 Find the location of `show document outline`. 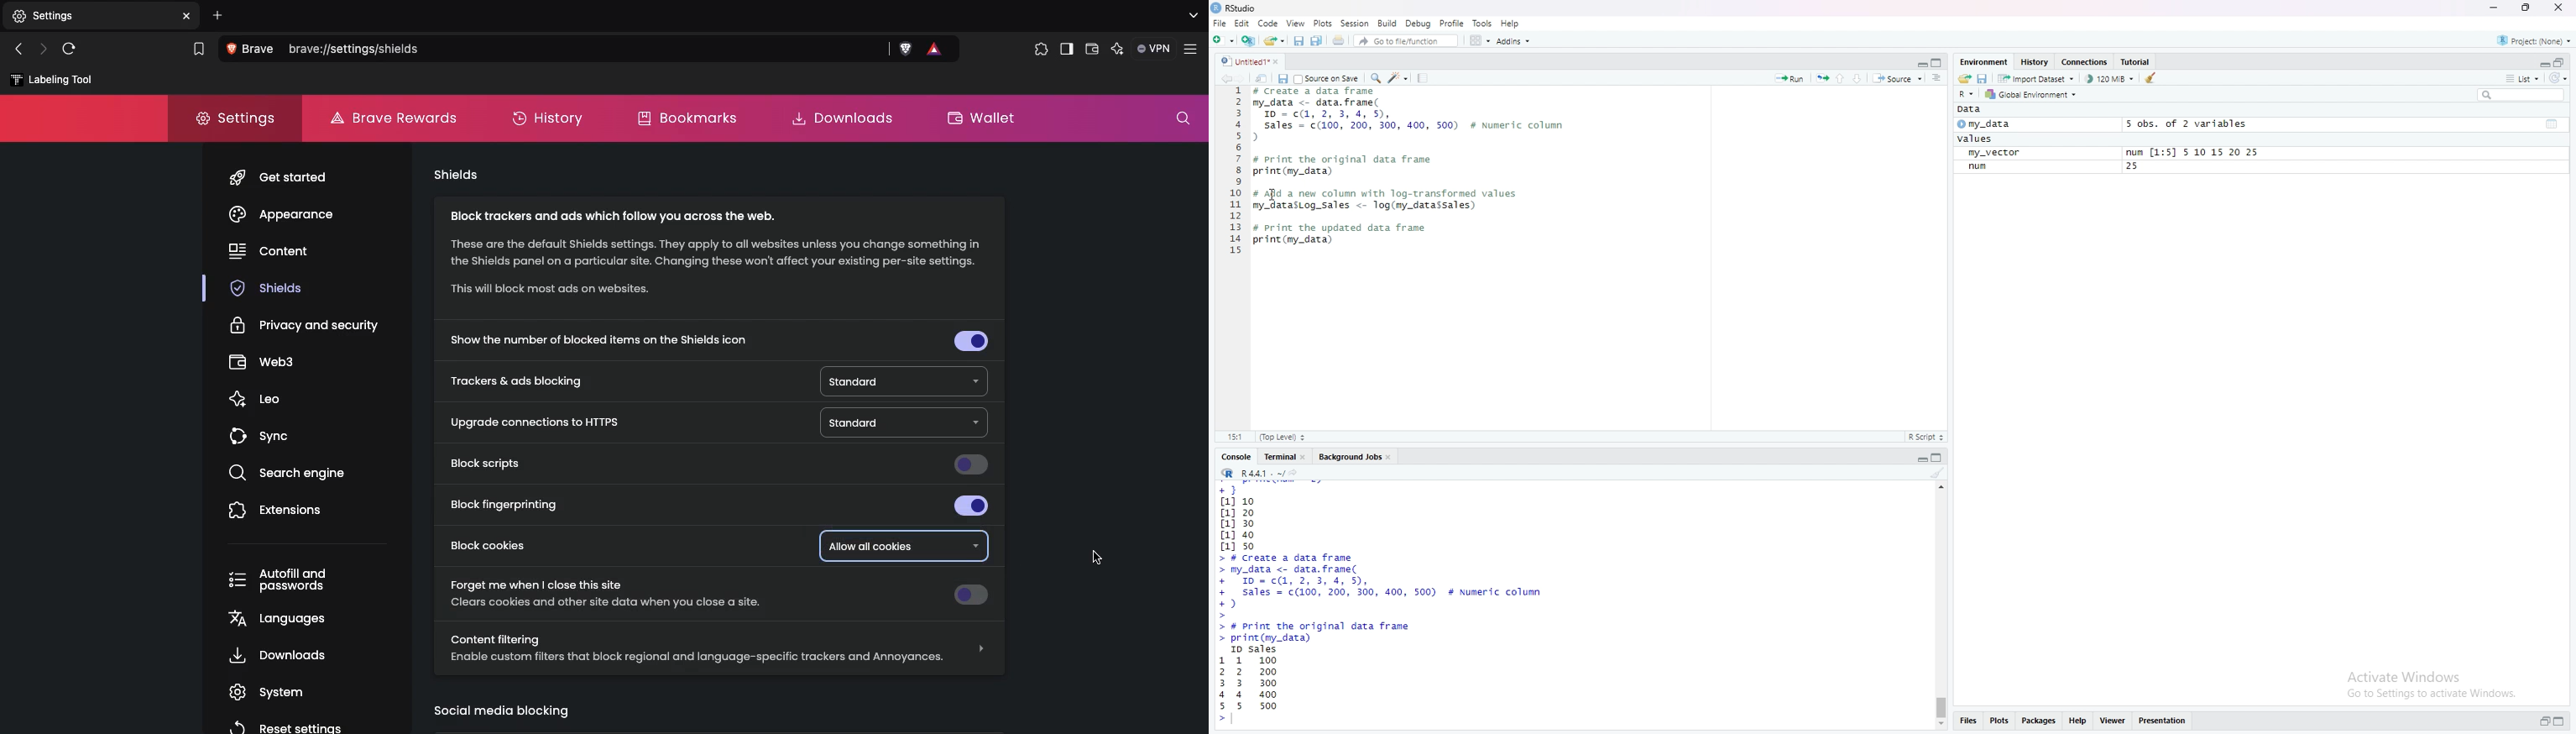

show document outline is located at coordinates (1938, 79).